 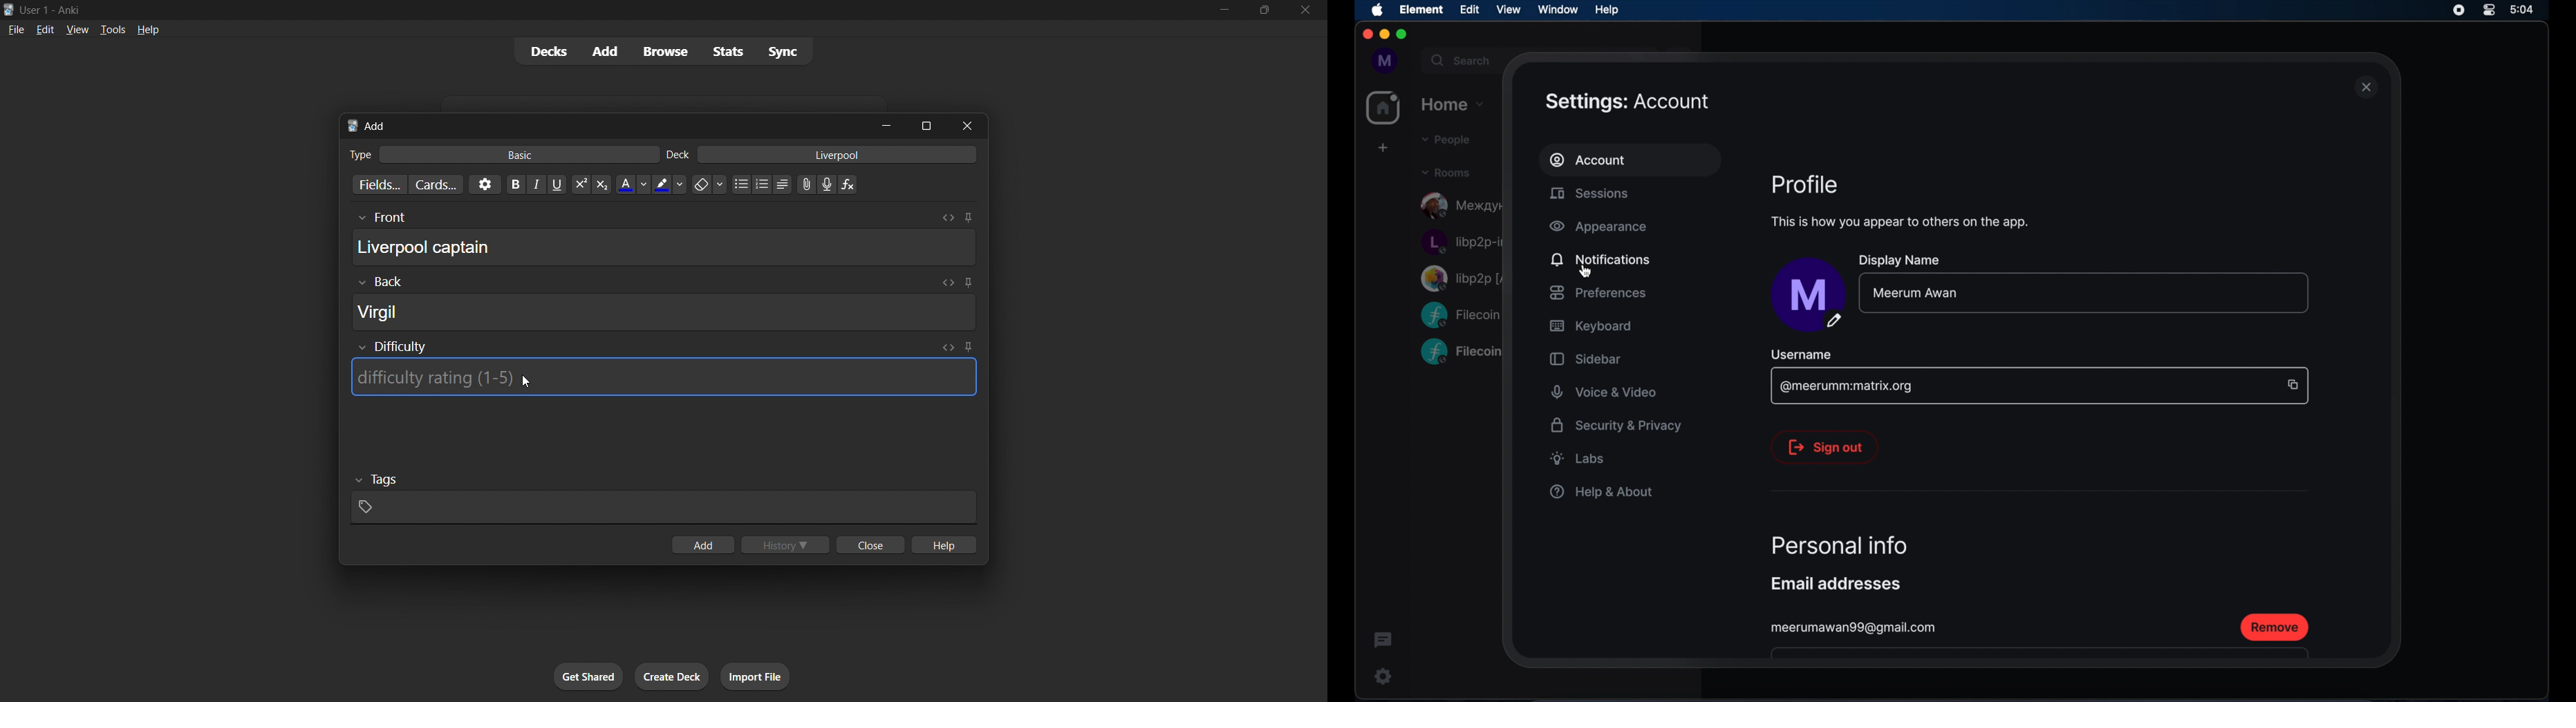 What do you see at coordinates (16, 28) in the screenshot?
I see `file` at bounding box center [16, 28].